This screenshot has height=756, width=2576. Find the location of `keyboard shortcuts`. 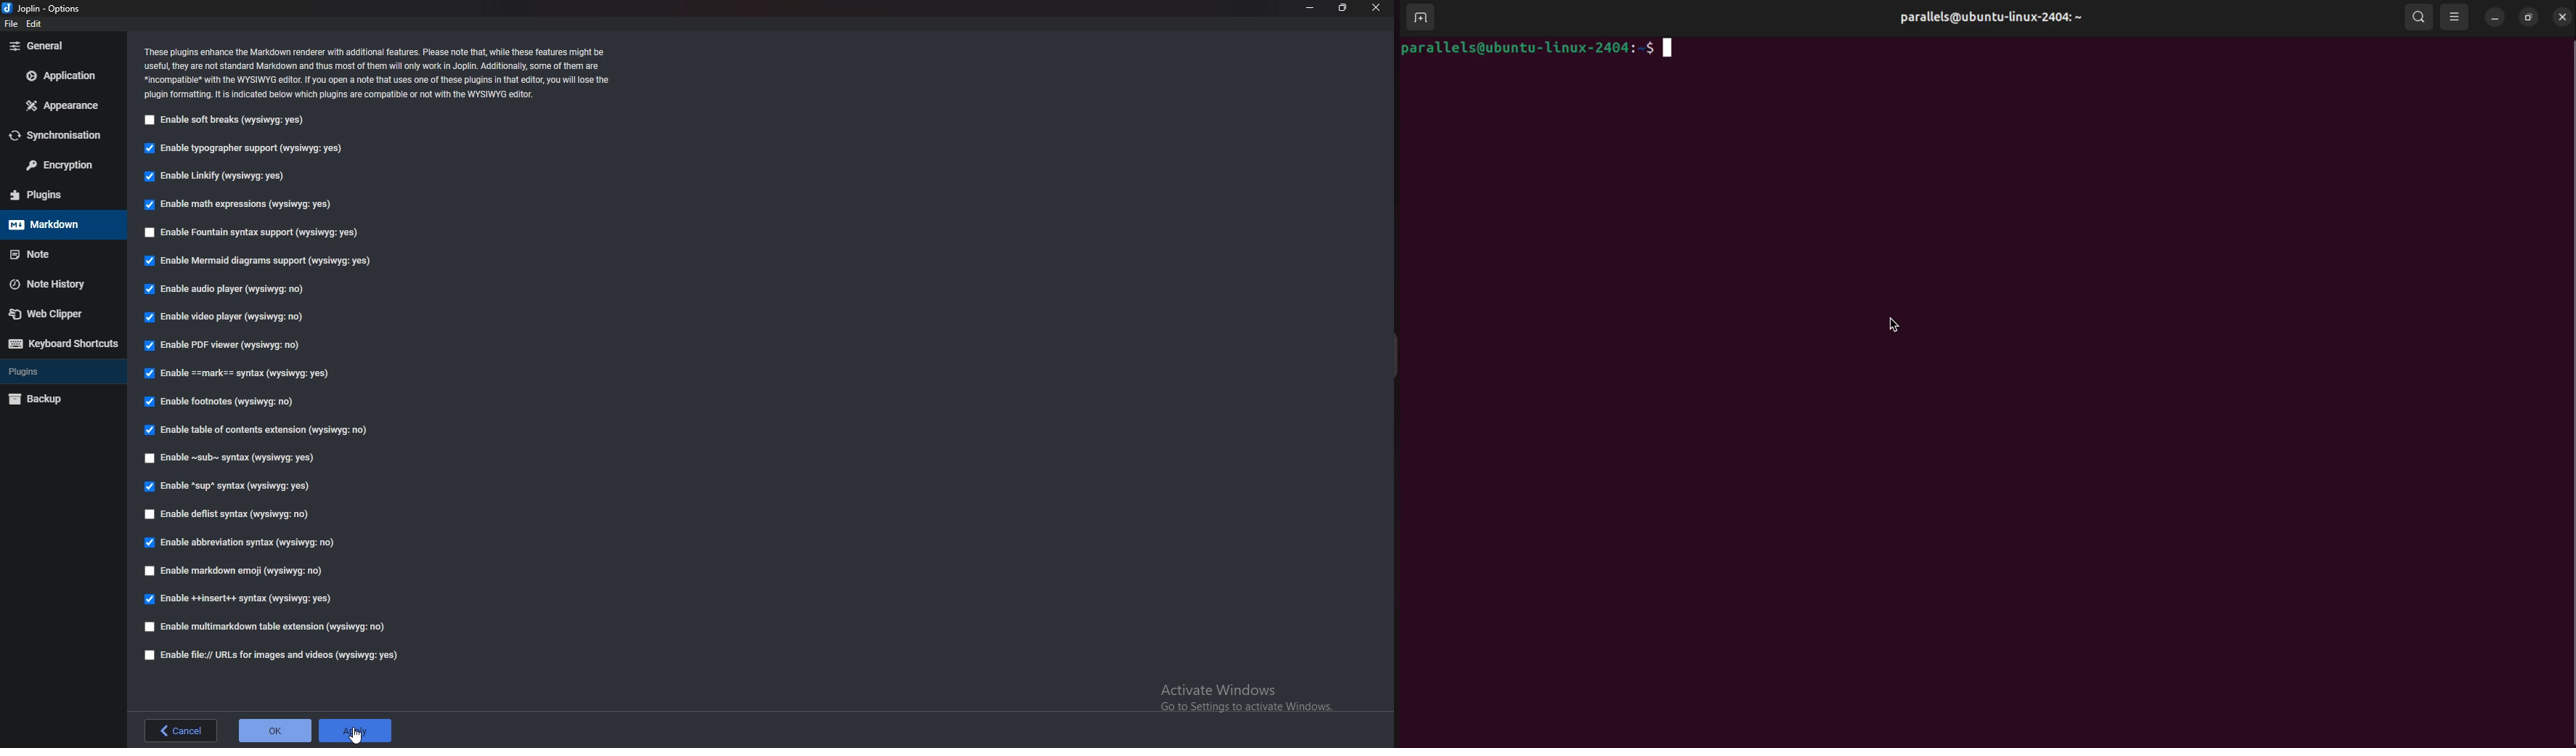

keyboard shortcuts is located at coordinates (63, 344).